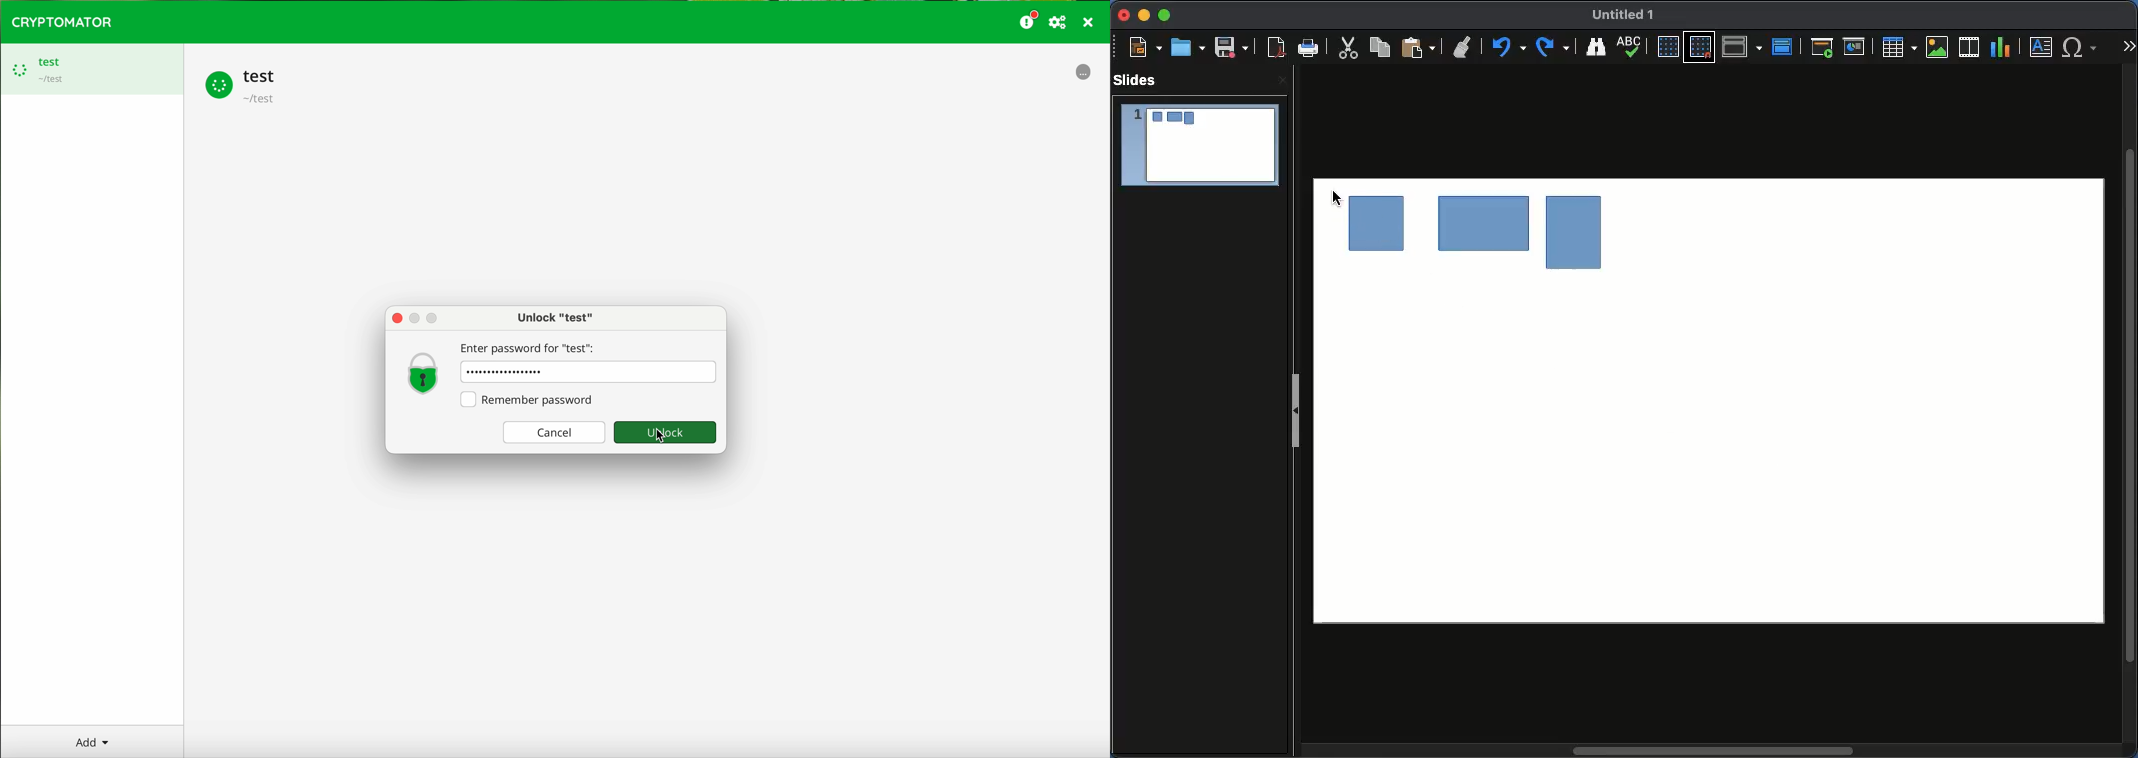 This screenshot has height=784, width=2156. I want to click on Text box, so click(2042, 47).